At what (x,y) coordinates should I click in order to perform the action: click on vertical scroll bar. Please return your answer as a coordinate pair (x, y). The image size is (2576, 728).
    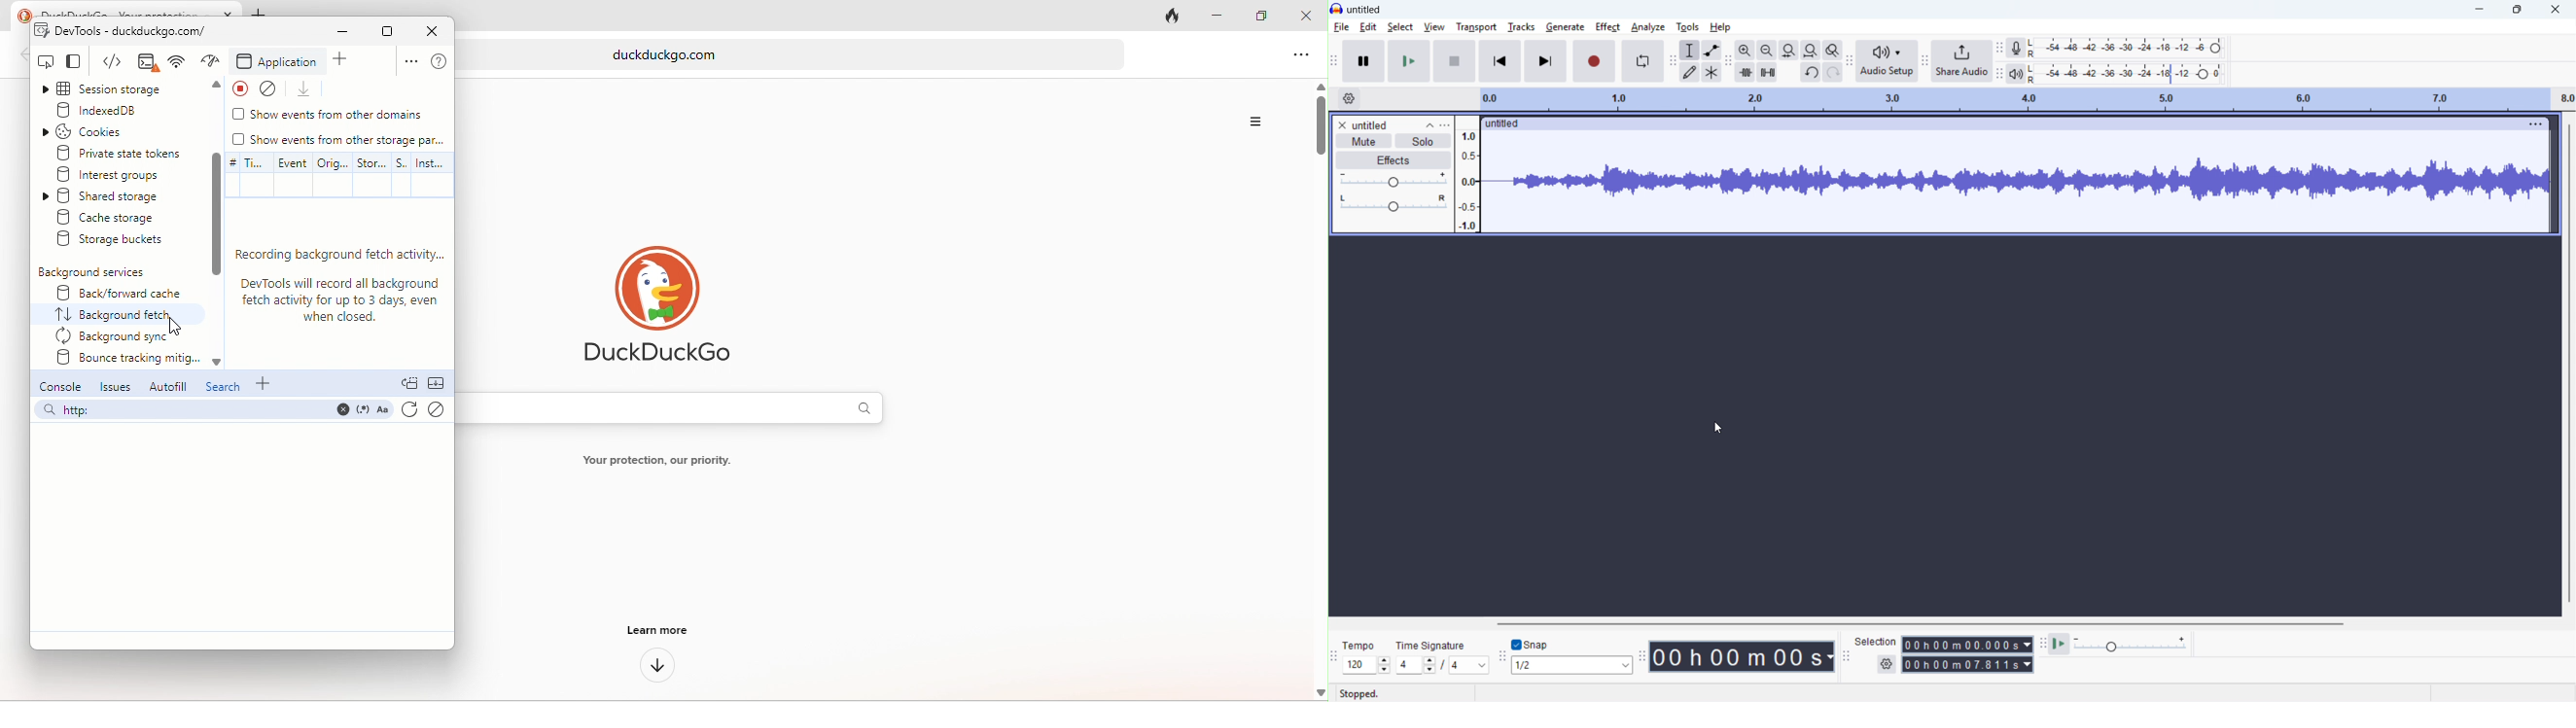
    Looking at the image, I should click on (1319, 129).